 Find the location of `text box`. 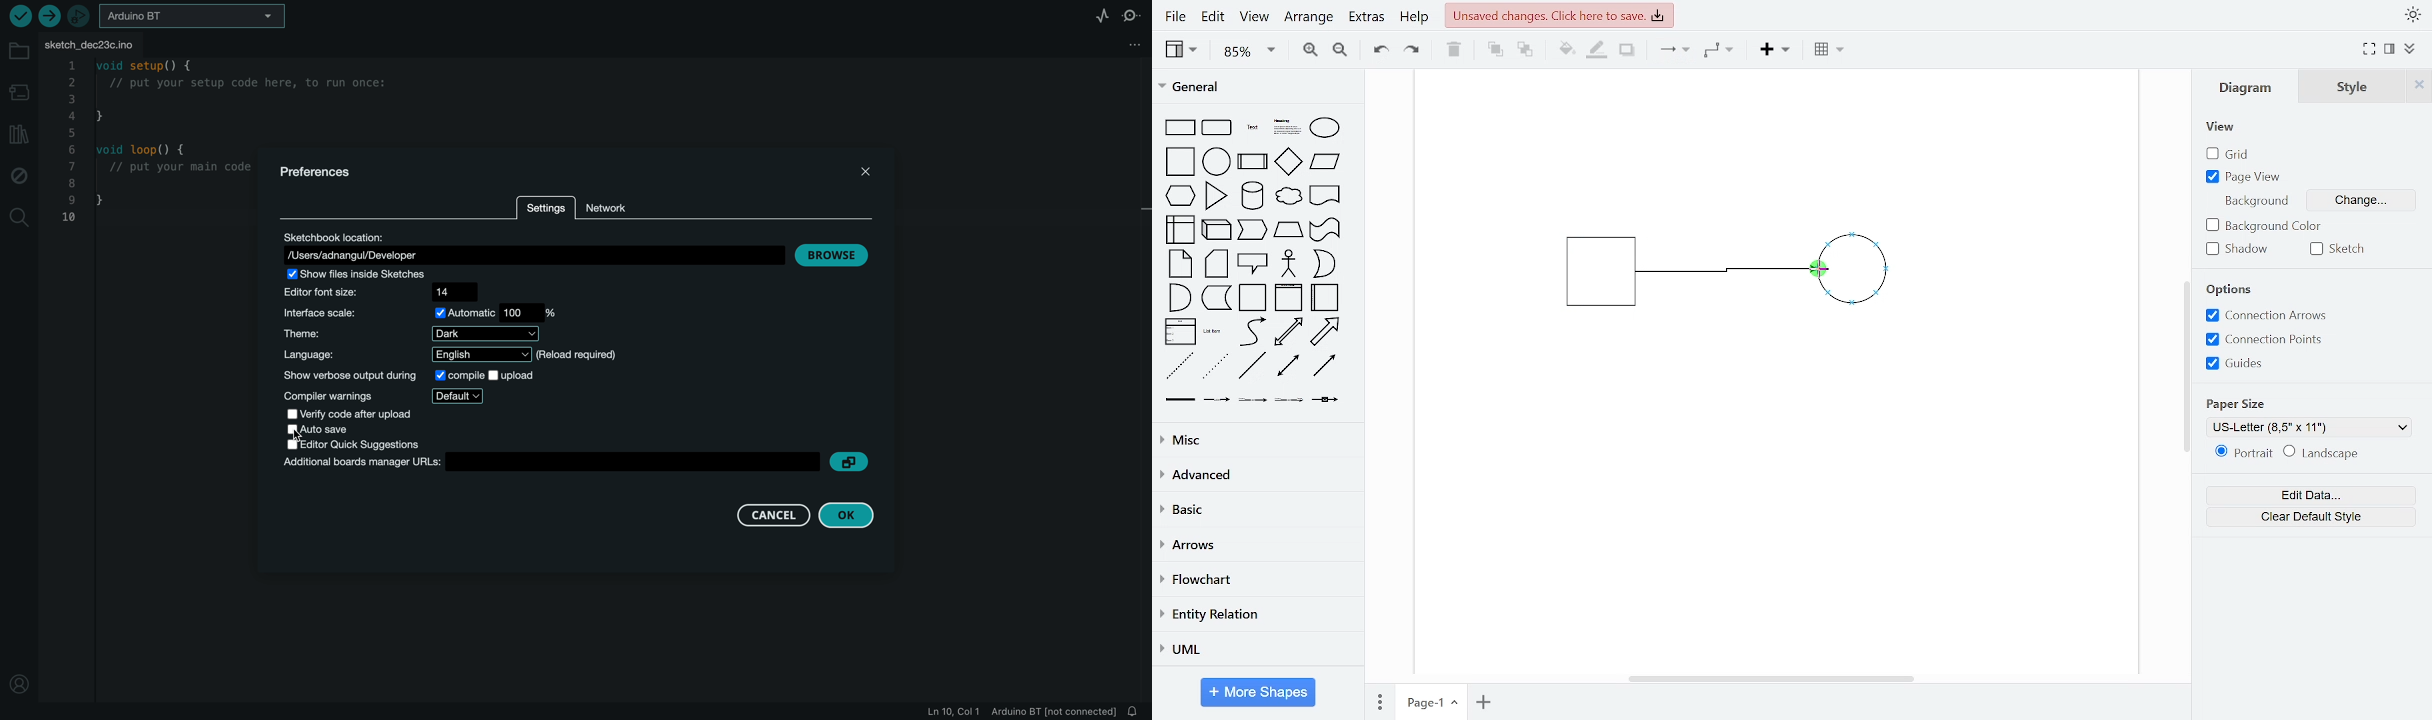

text box is located at coordinates (1288, 129).